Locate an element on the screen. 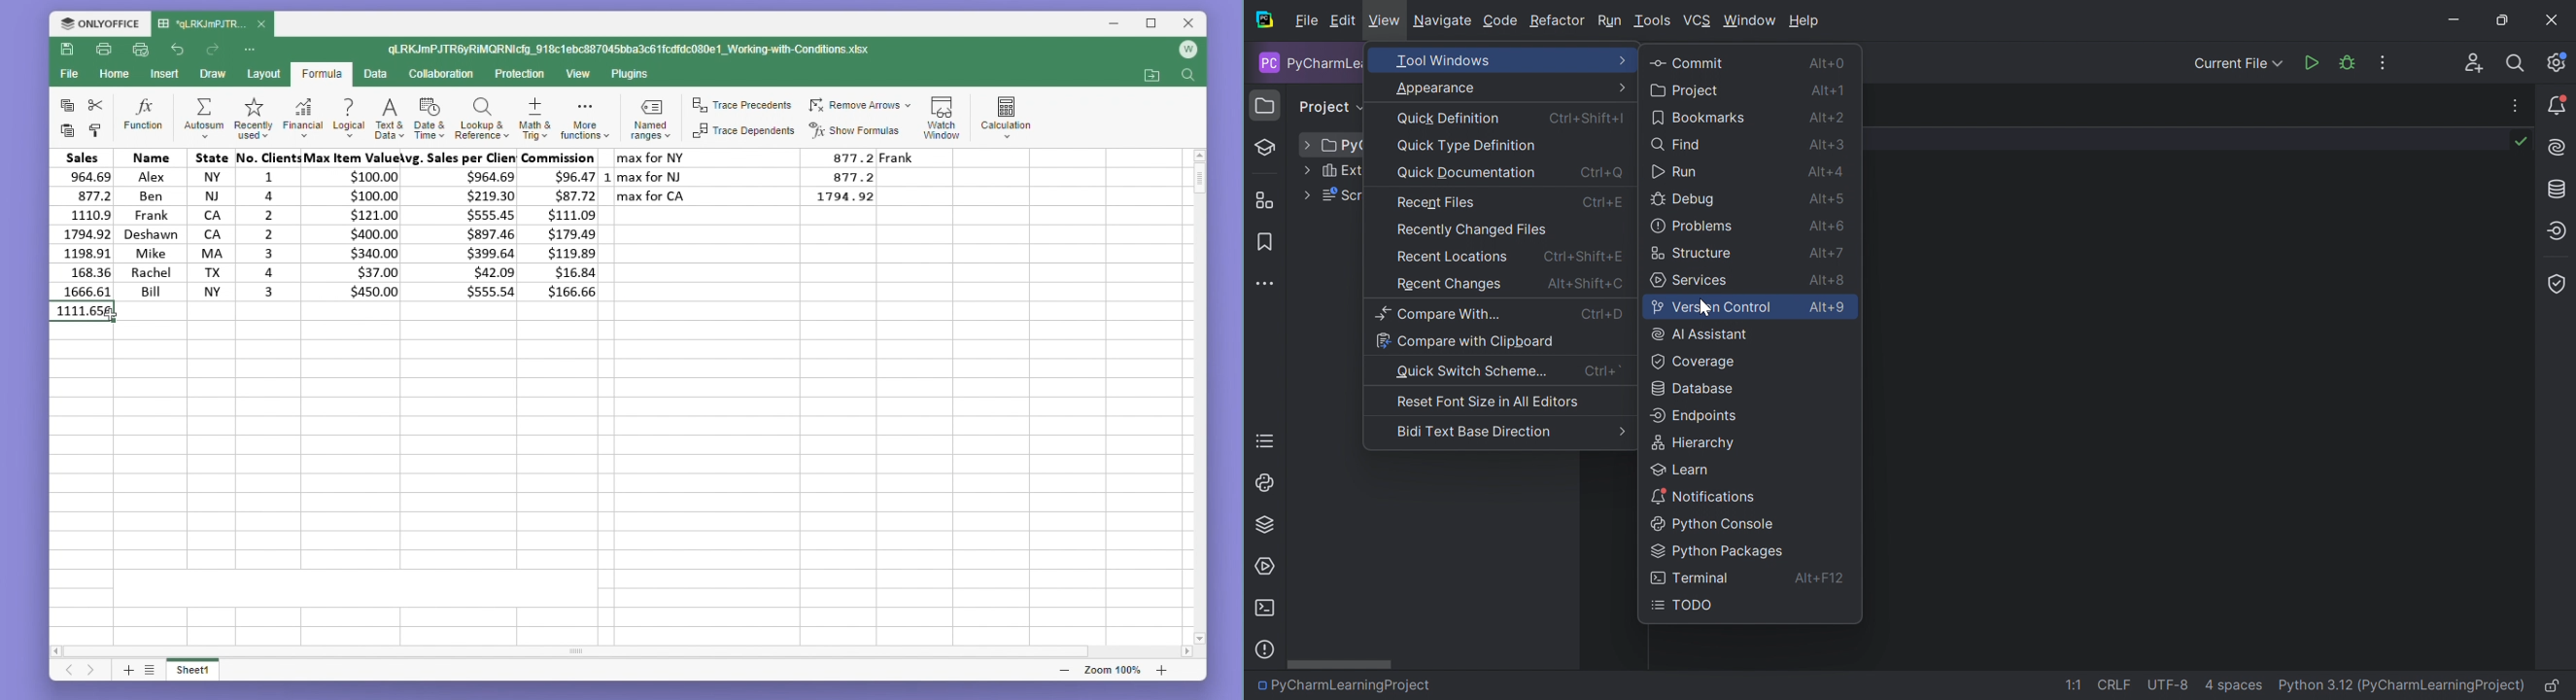 This screenshot has width=2576, height=700. Watch window is located at coordinates (943, 115).